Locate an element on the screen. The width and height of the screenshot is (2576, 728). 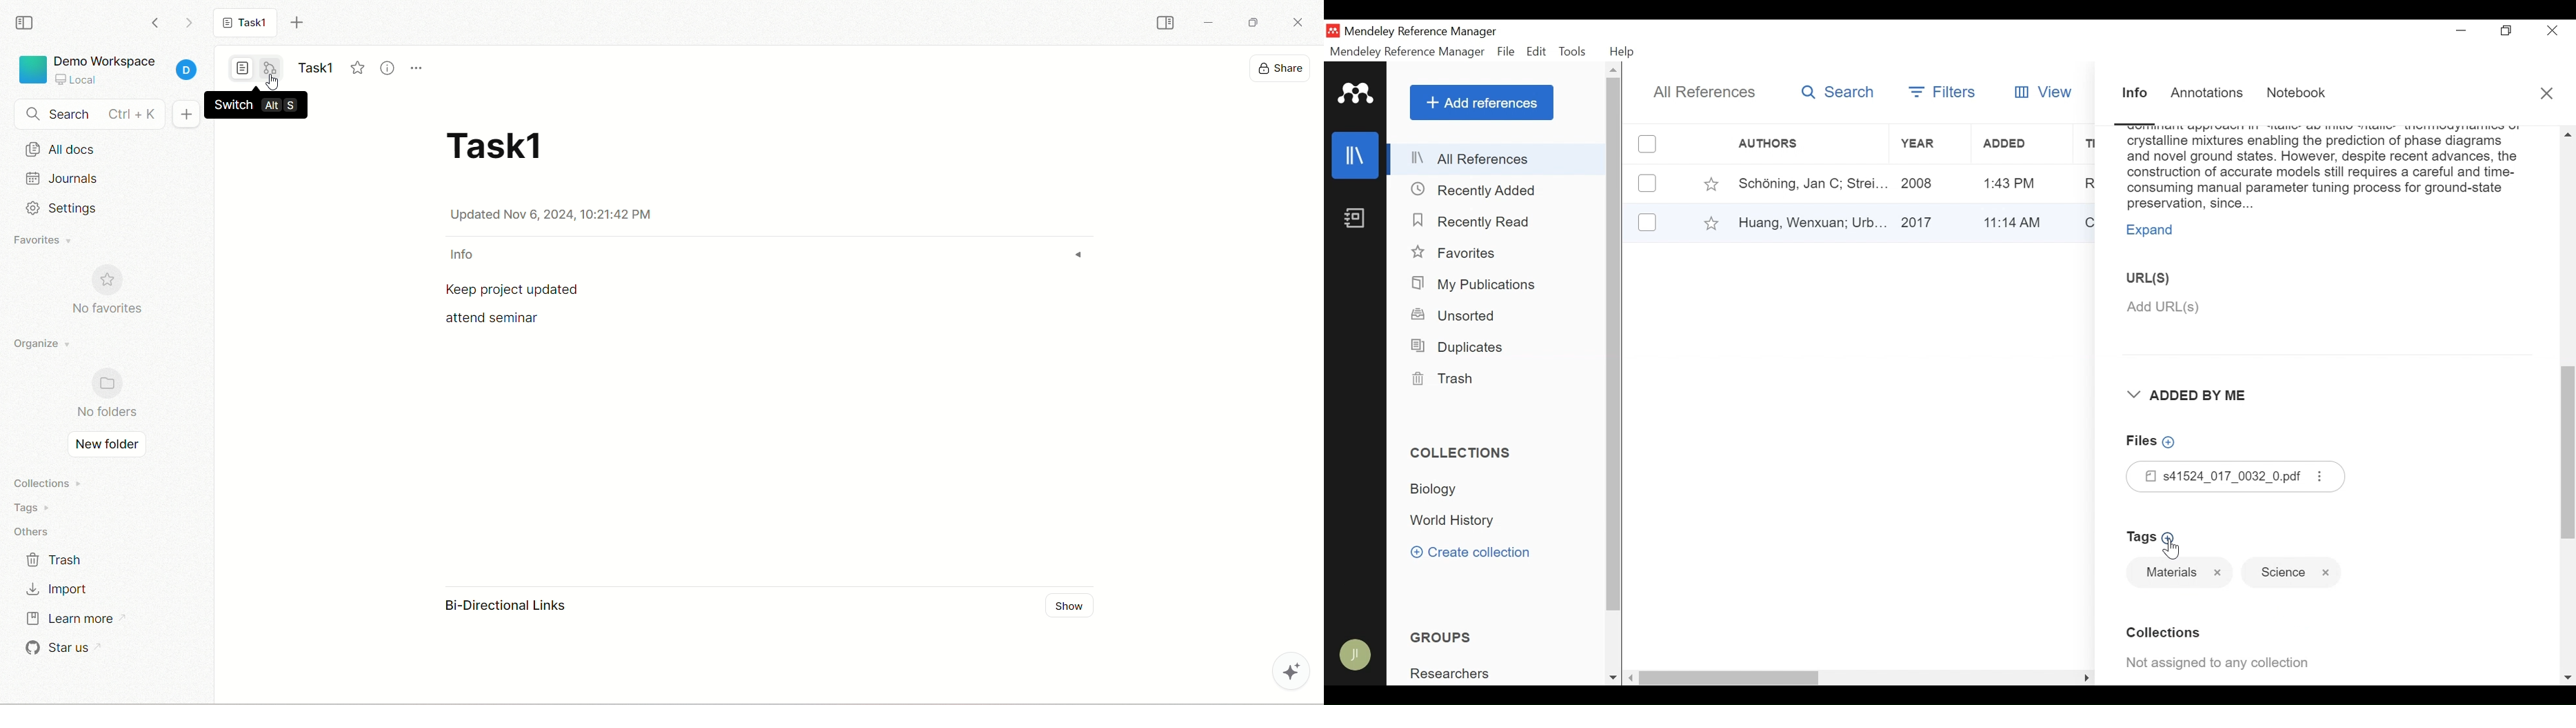
Library is located at coordinates (1356, 155).